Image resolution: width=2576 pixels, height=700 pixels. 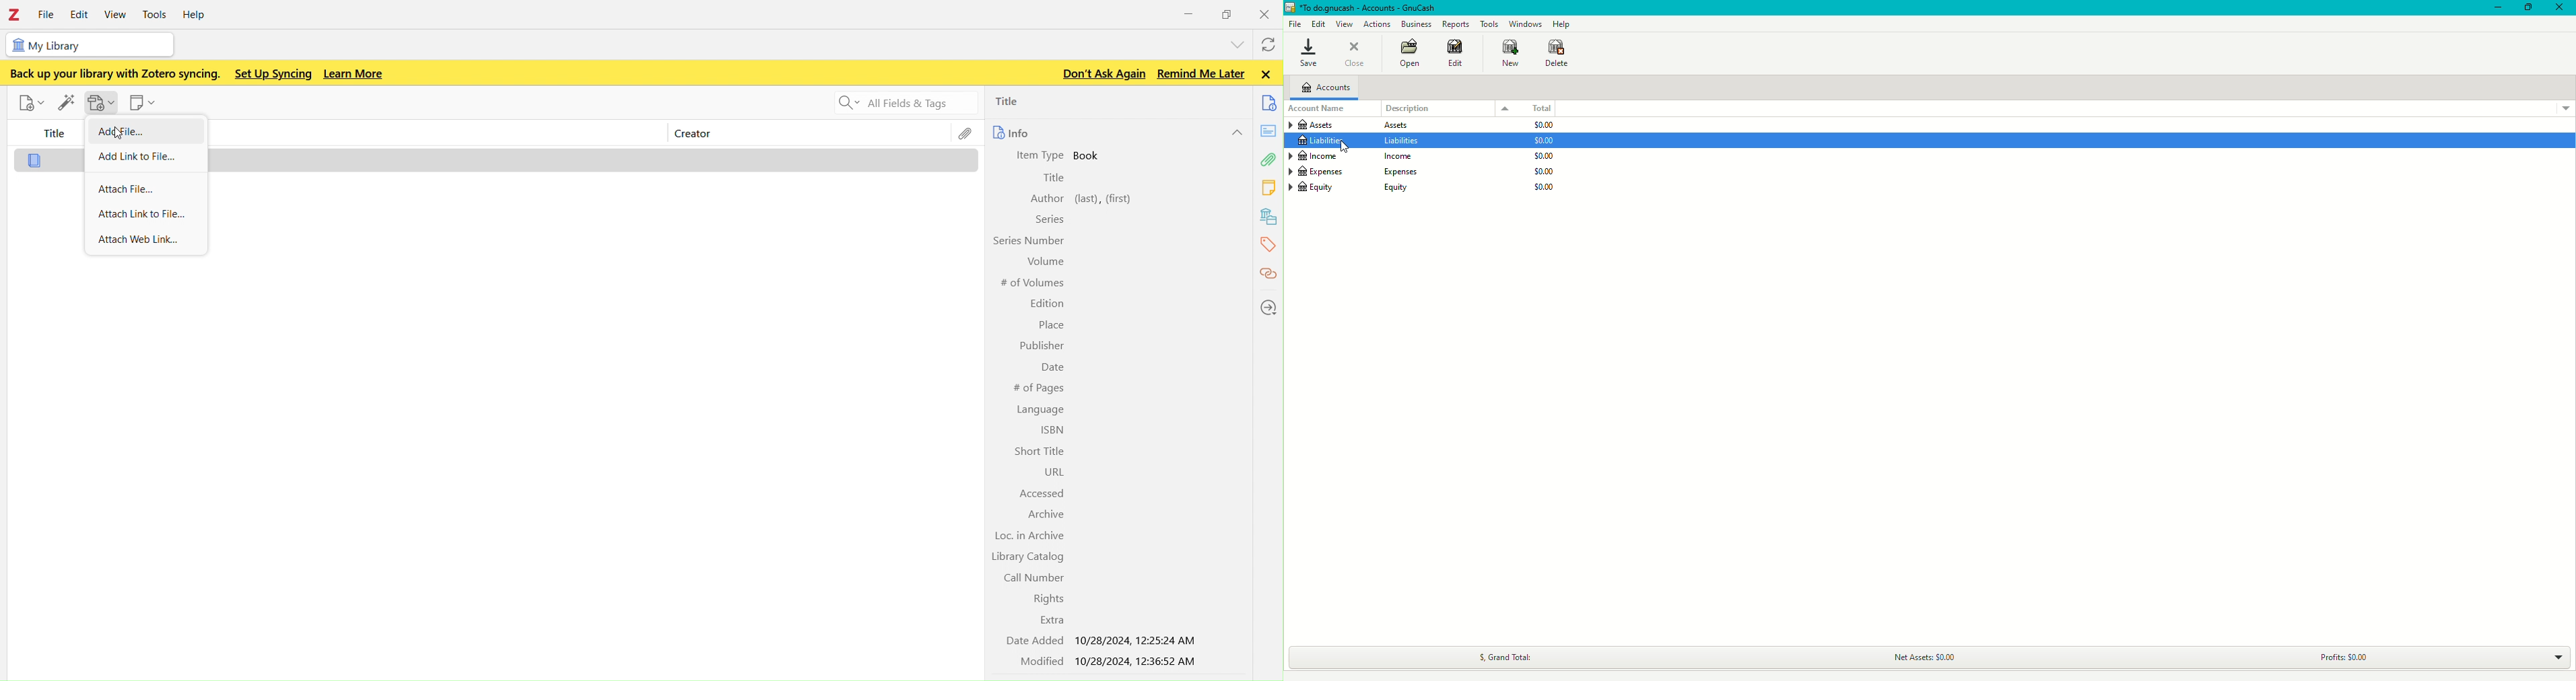 I want to click on 10/28/2024, 12:25:24 AM, so click(x=1140, y=640).